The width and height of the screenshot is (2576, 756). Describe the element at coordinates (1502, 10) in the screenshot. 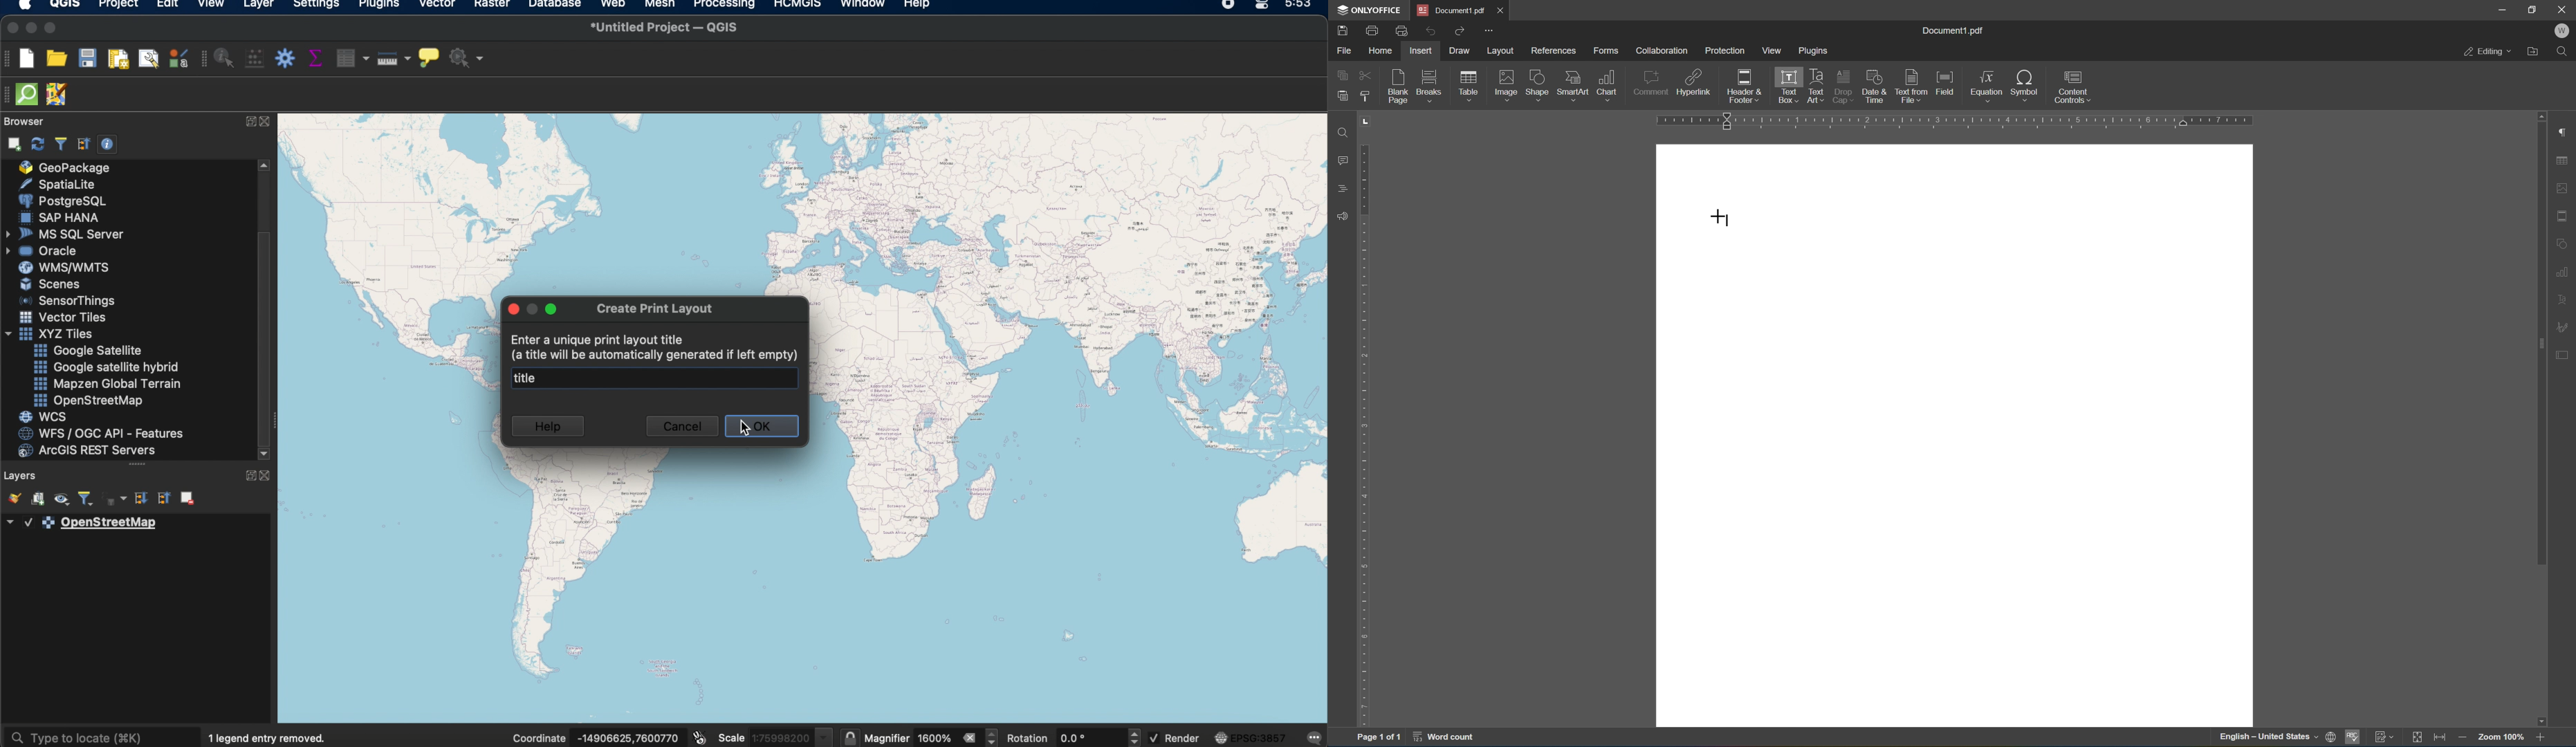

I see `Close` at that location.